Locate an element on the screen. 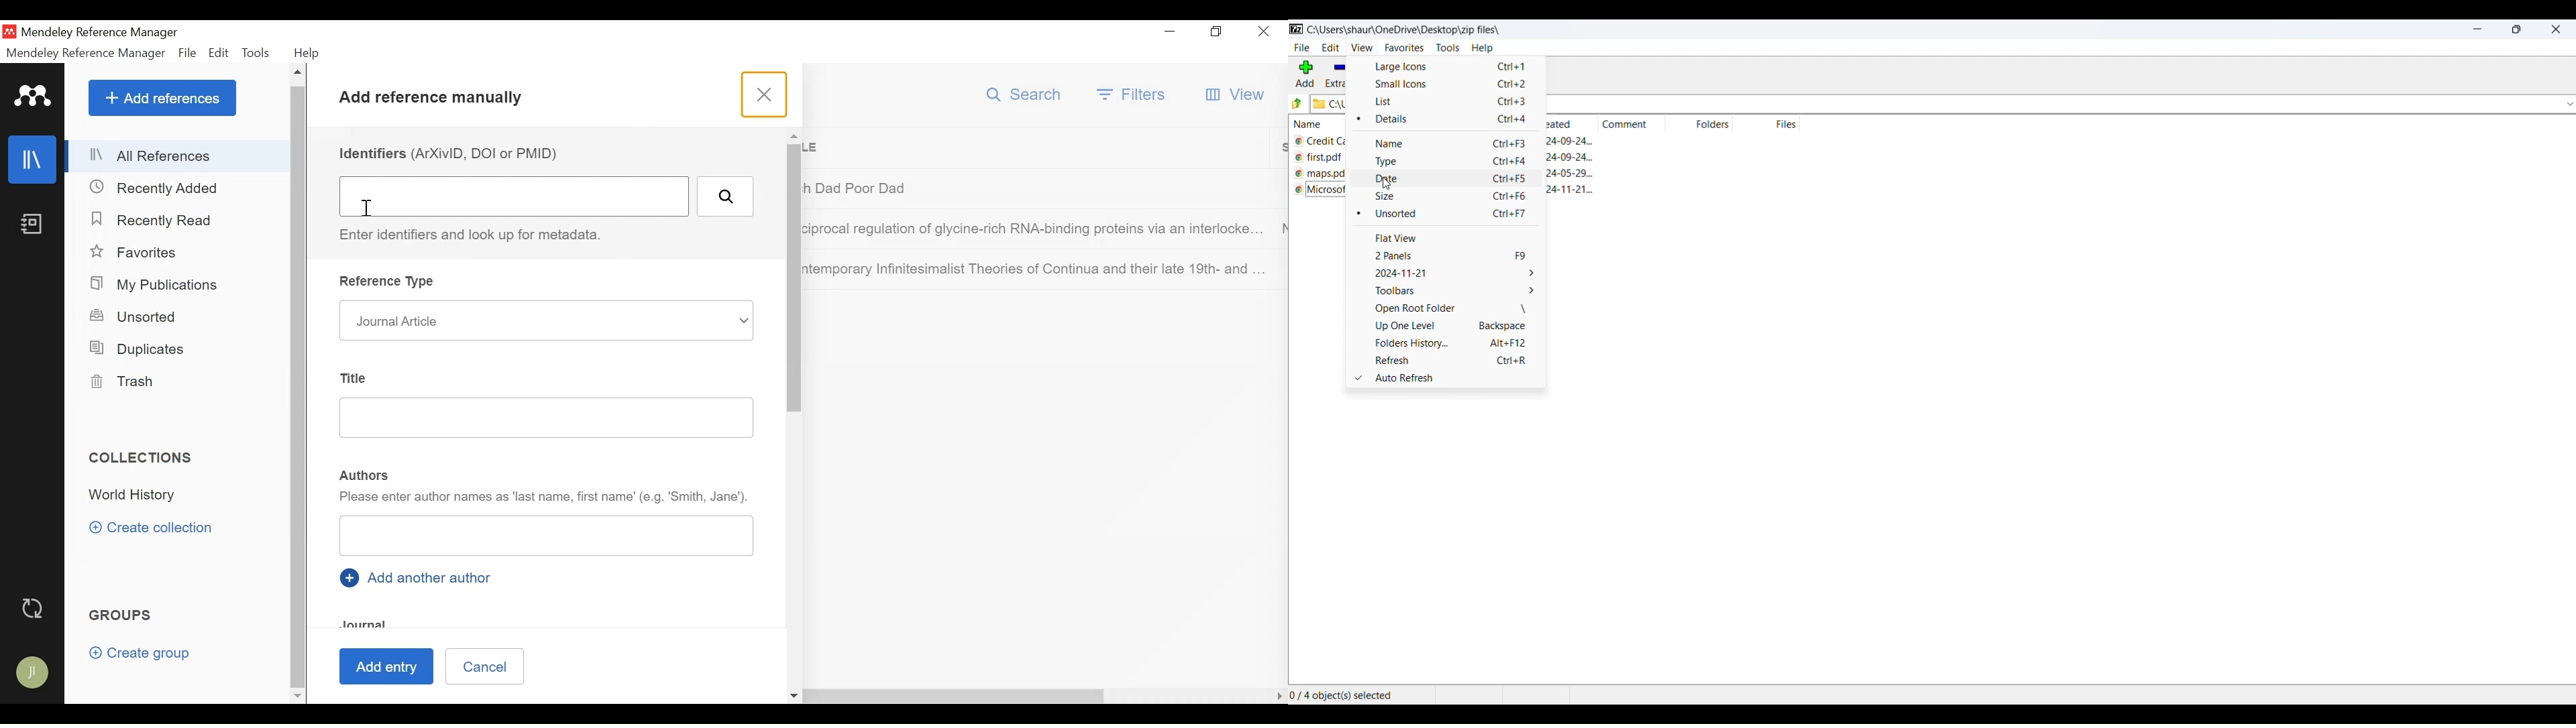 Image resolution: width=2576 pixels, height=728 pixels. comment is located at coordinates (1625, 123).